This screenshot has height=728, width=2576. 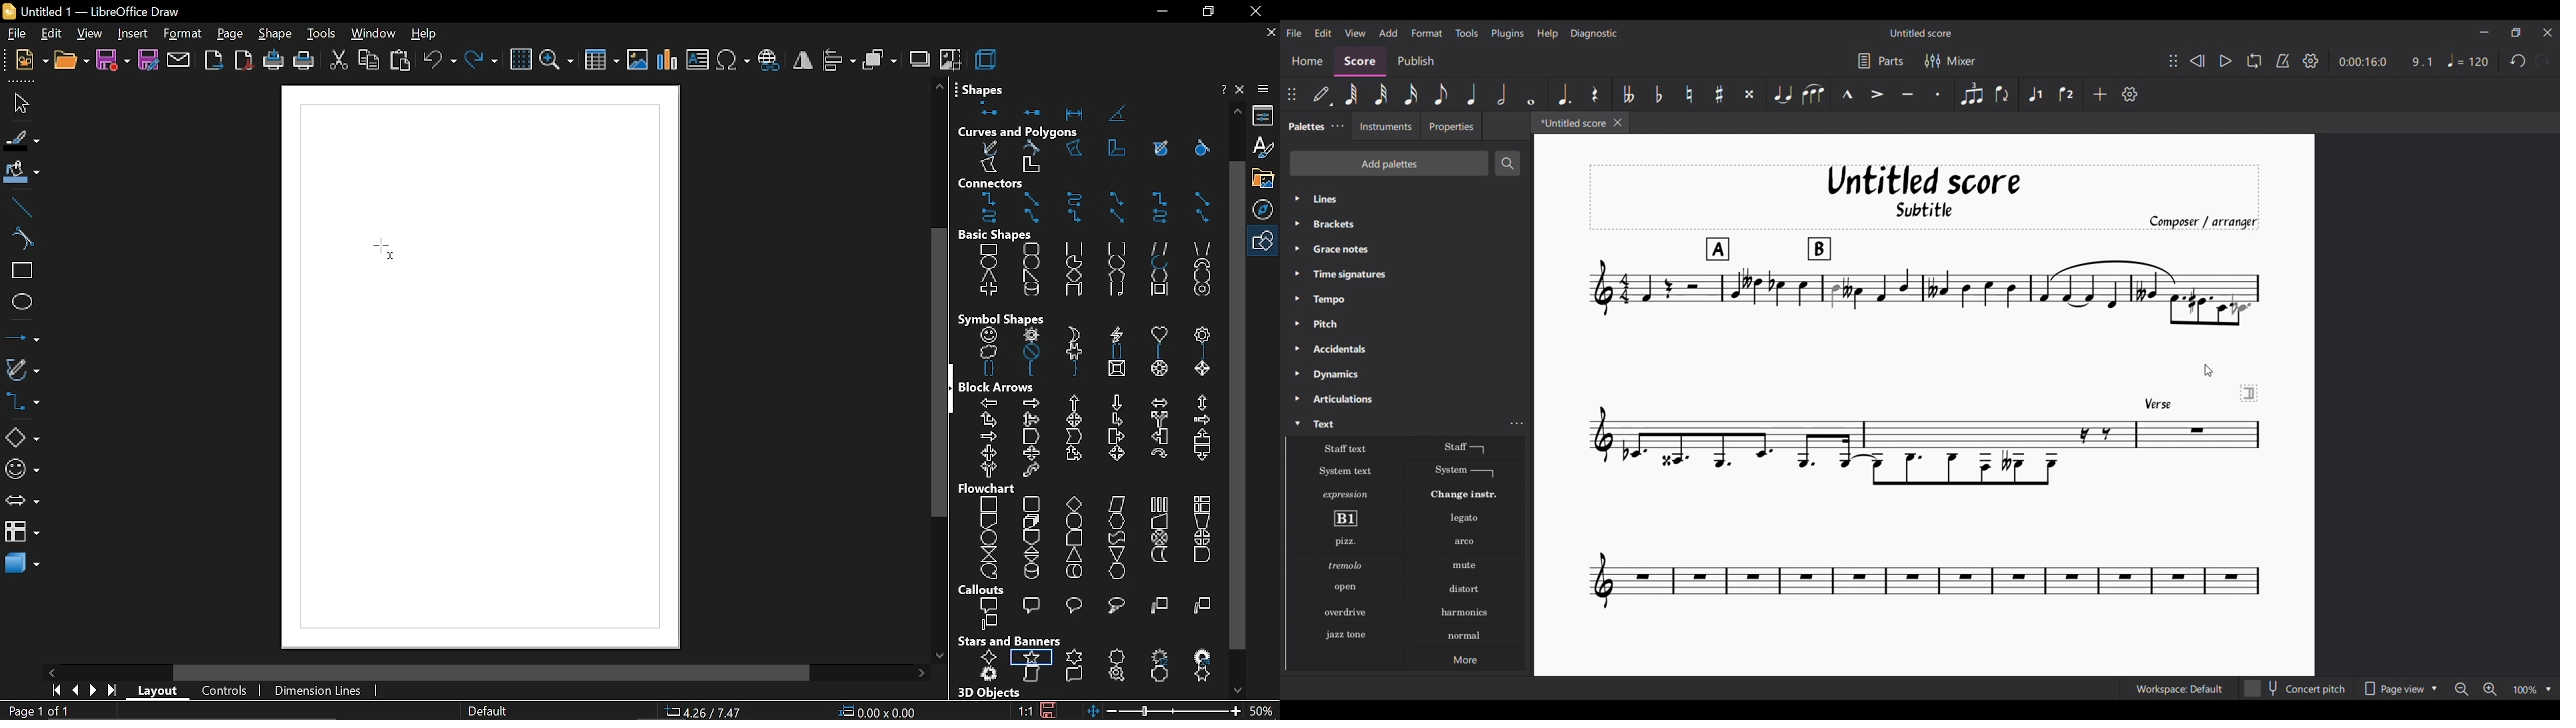 I want to click on open, so click(x=70, y=61).